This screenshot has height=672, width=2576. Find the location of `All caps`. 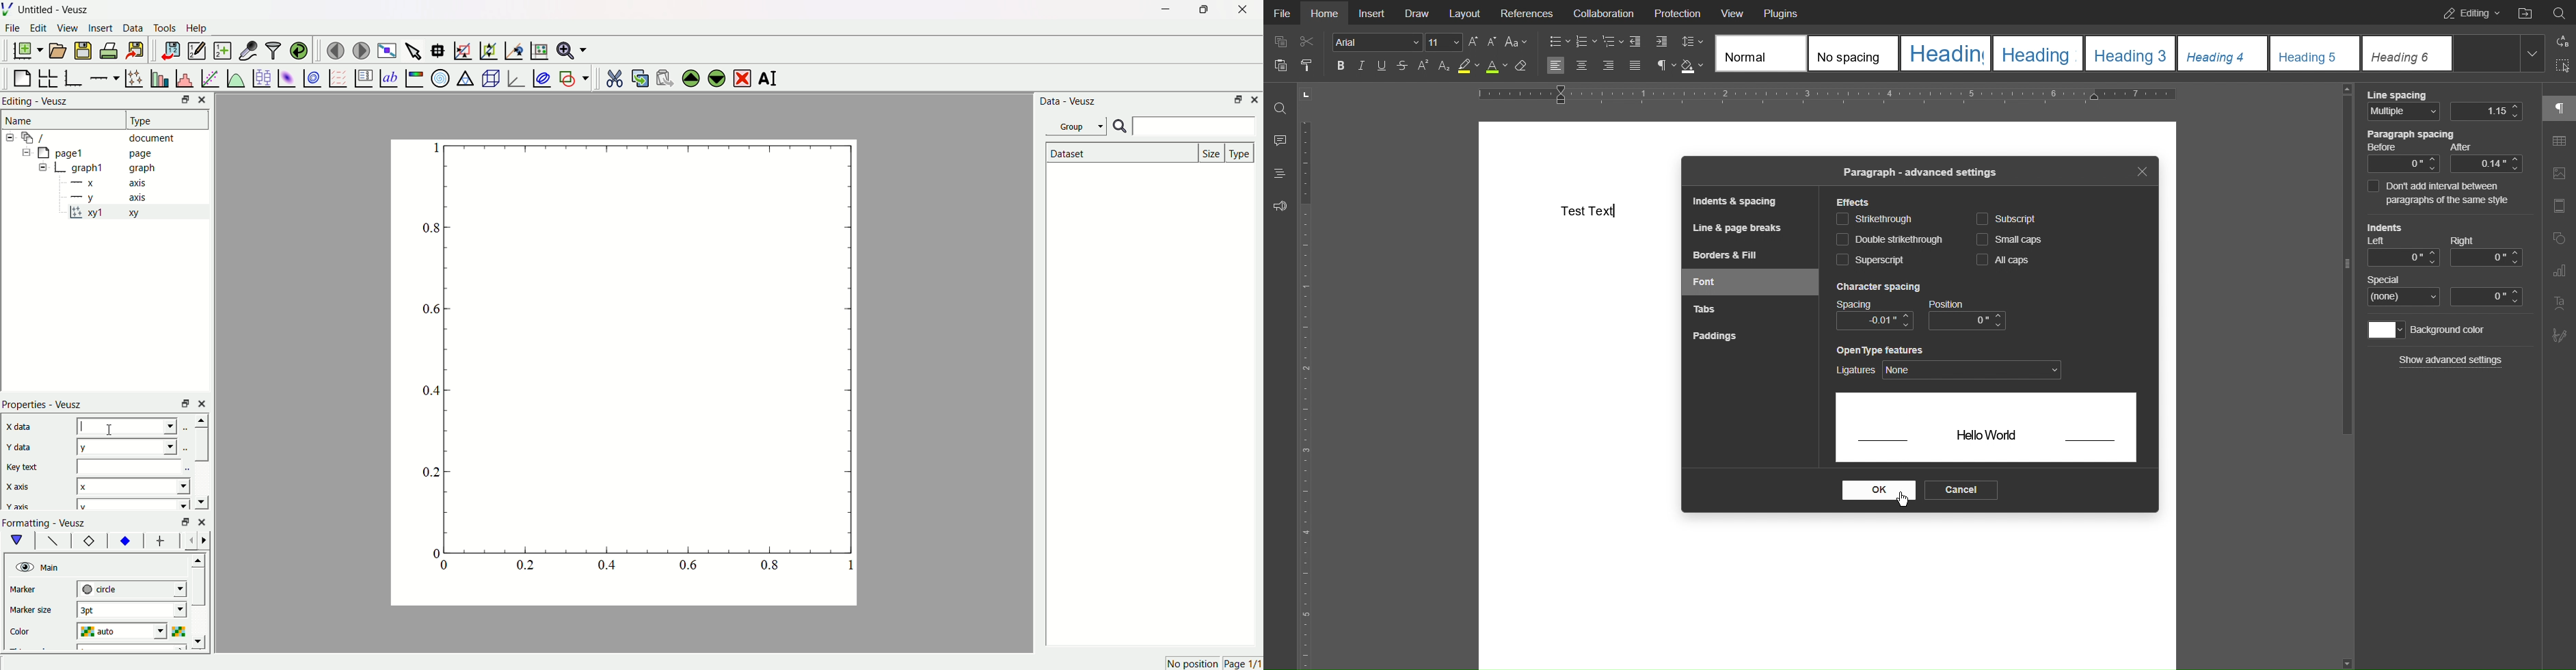

All caps is located at coordinates (2000, 259).